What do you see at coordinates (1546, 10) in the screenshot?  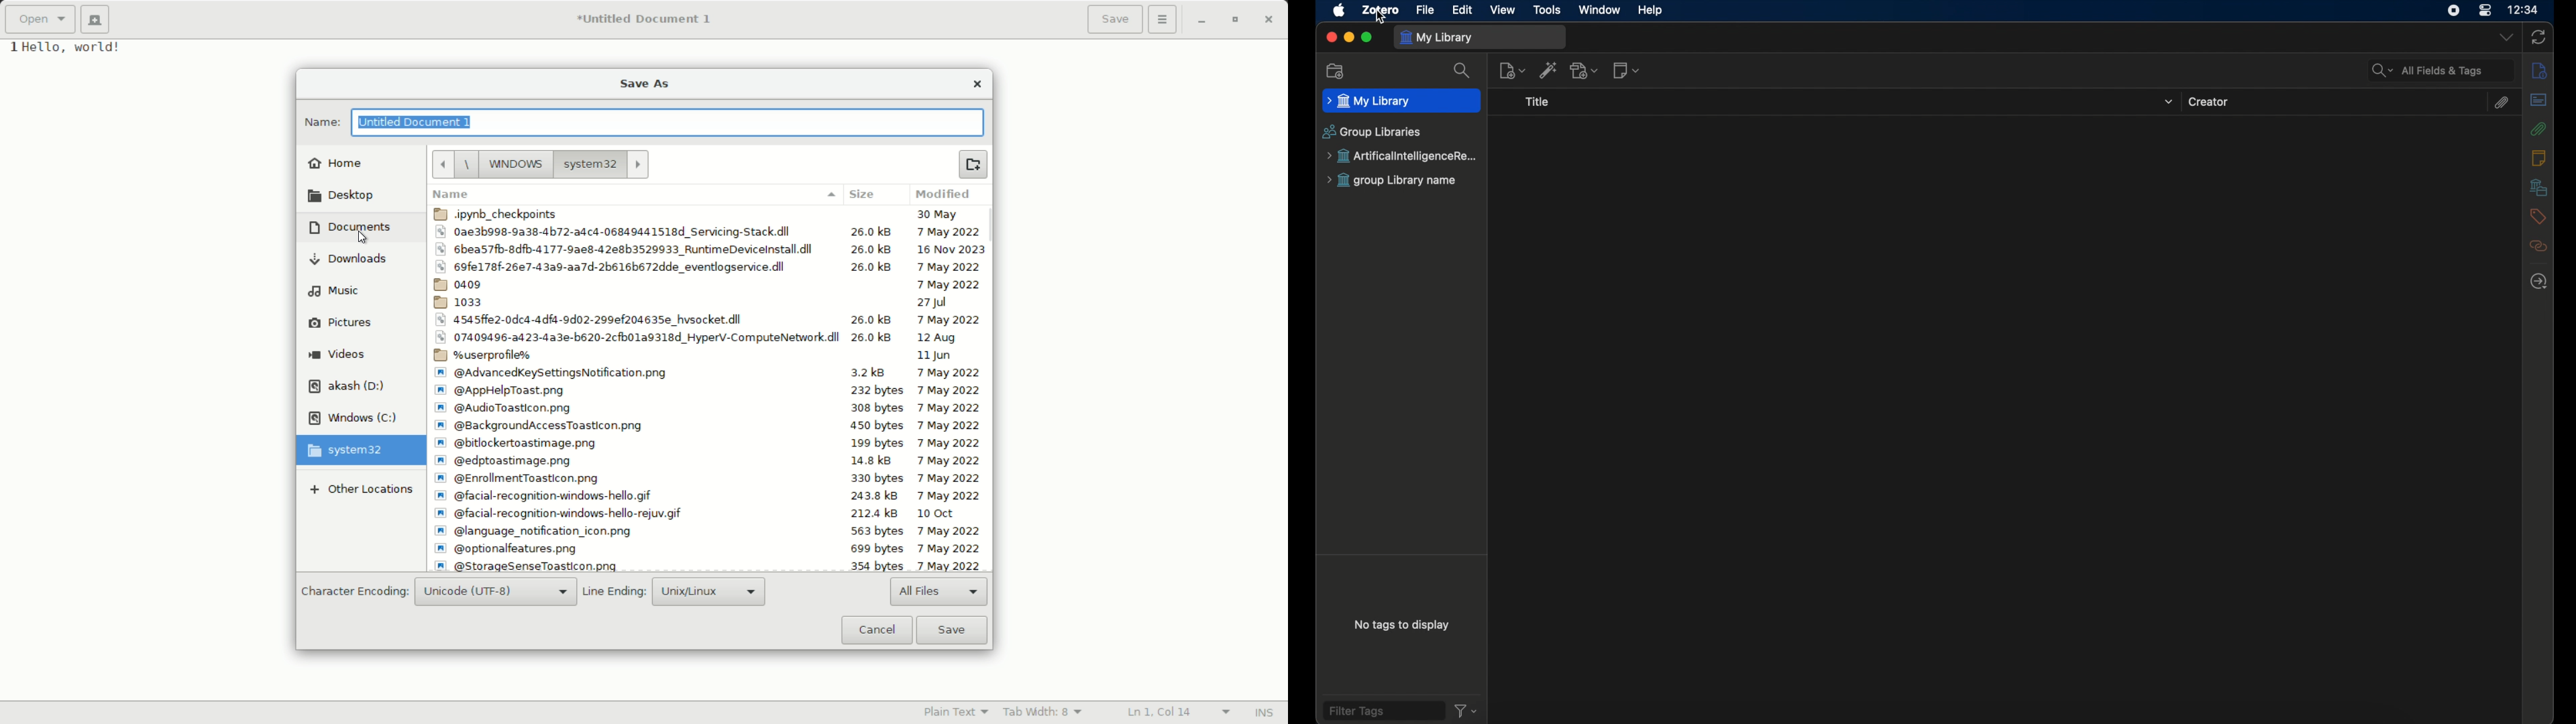 I see `tools` at bounding box center [1546, 10].